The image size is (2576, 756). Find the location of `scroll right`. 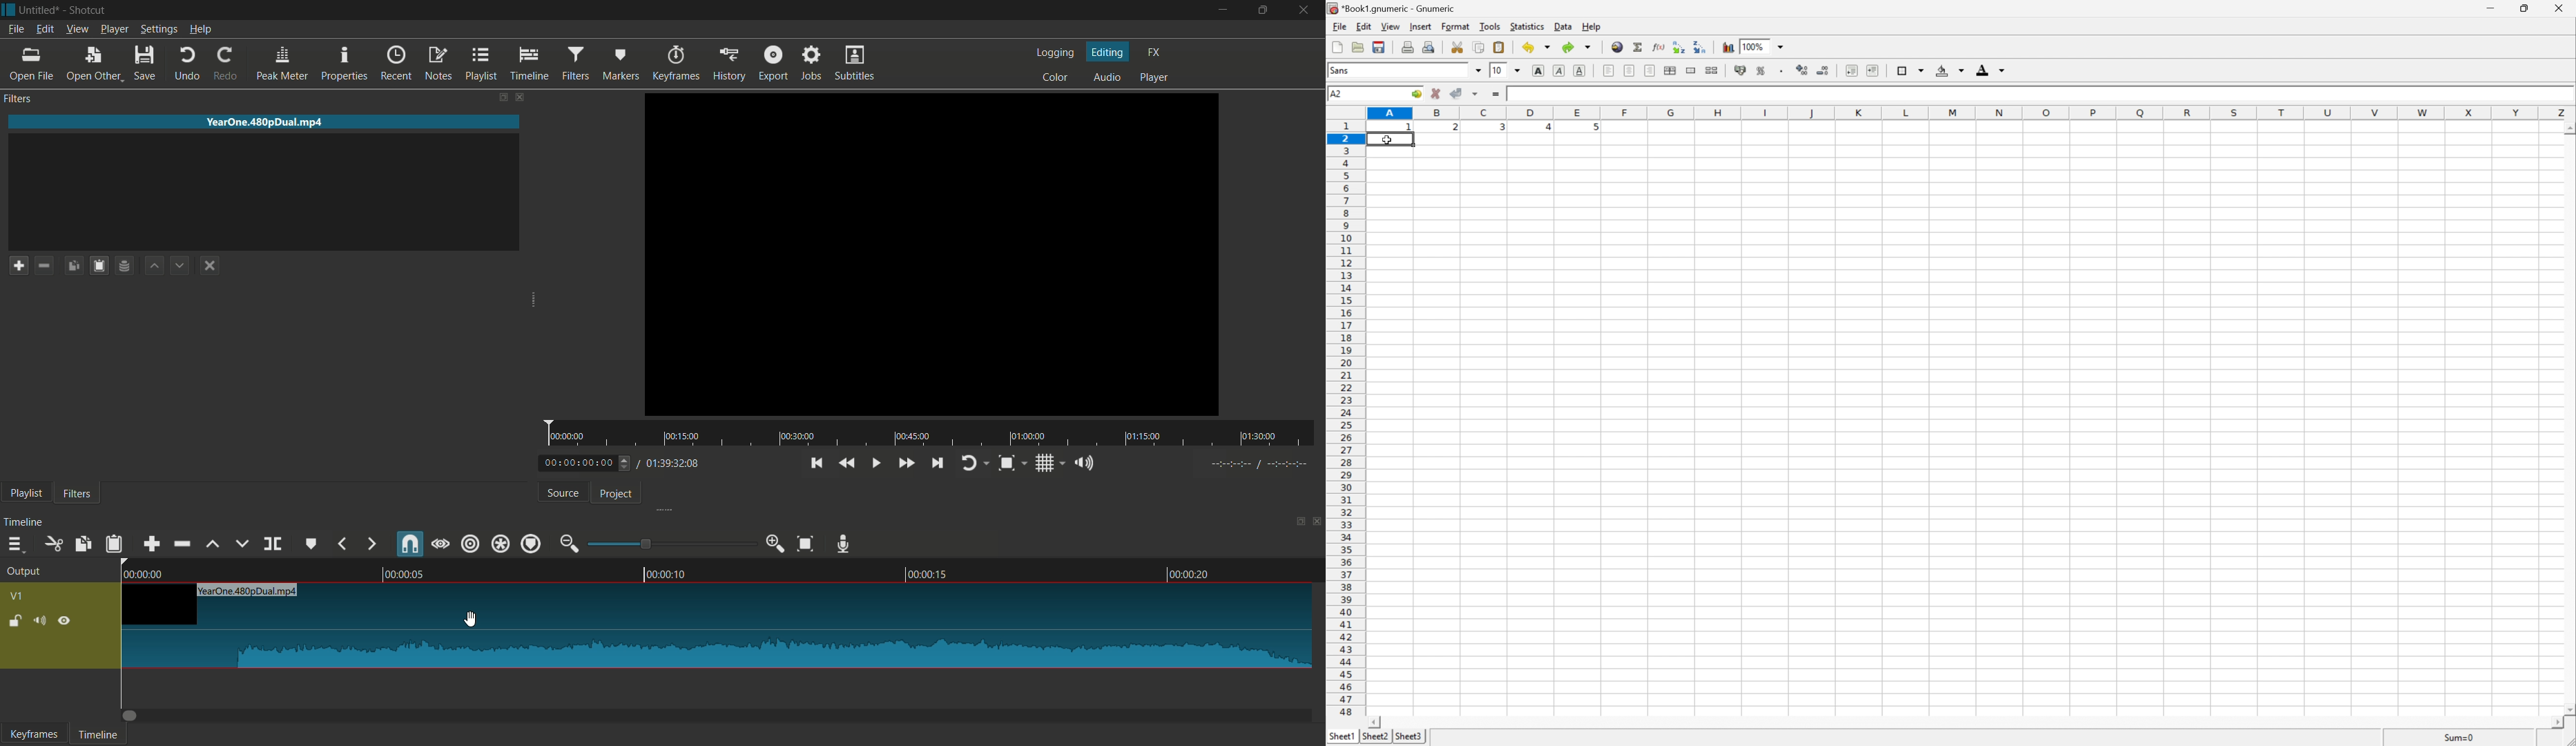

scroll right is located at coordinates (2559, 724).